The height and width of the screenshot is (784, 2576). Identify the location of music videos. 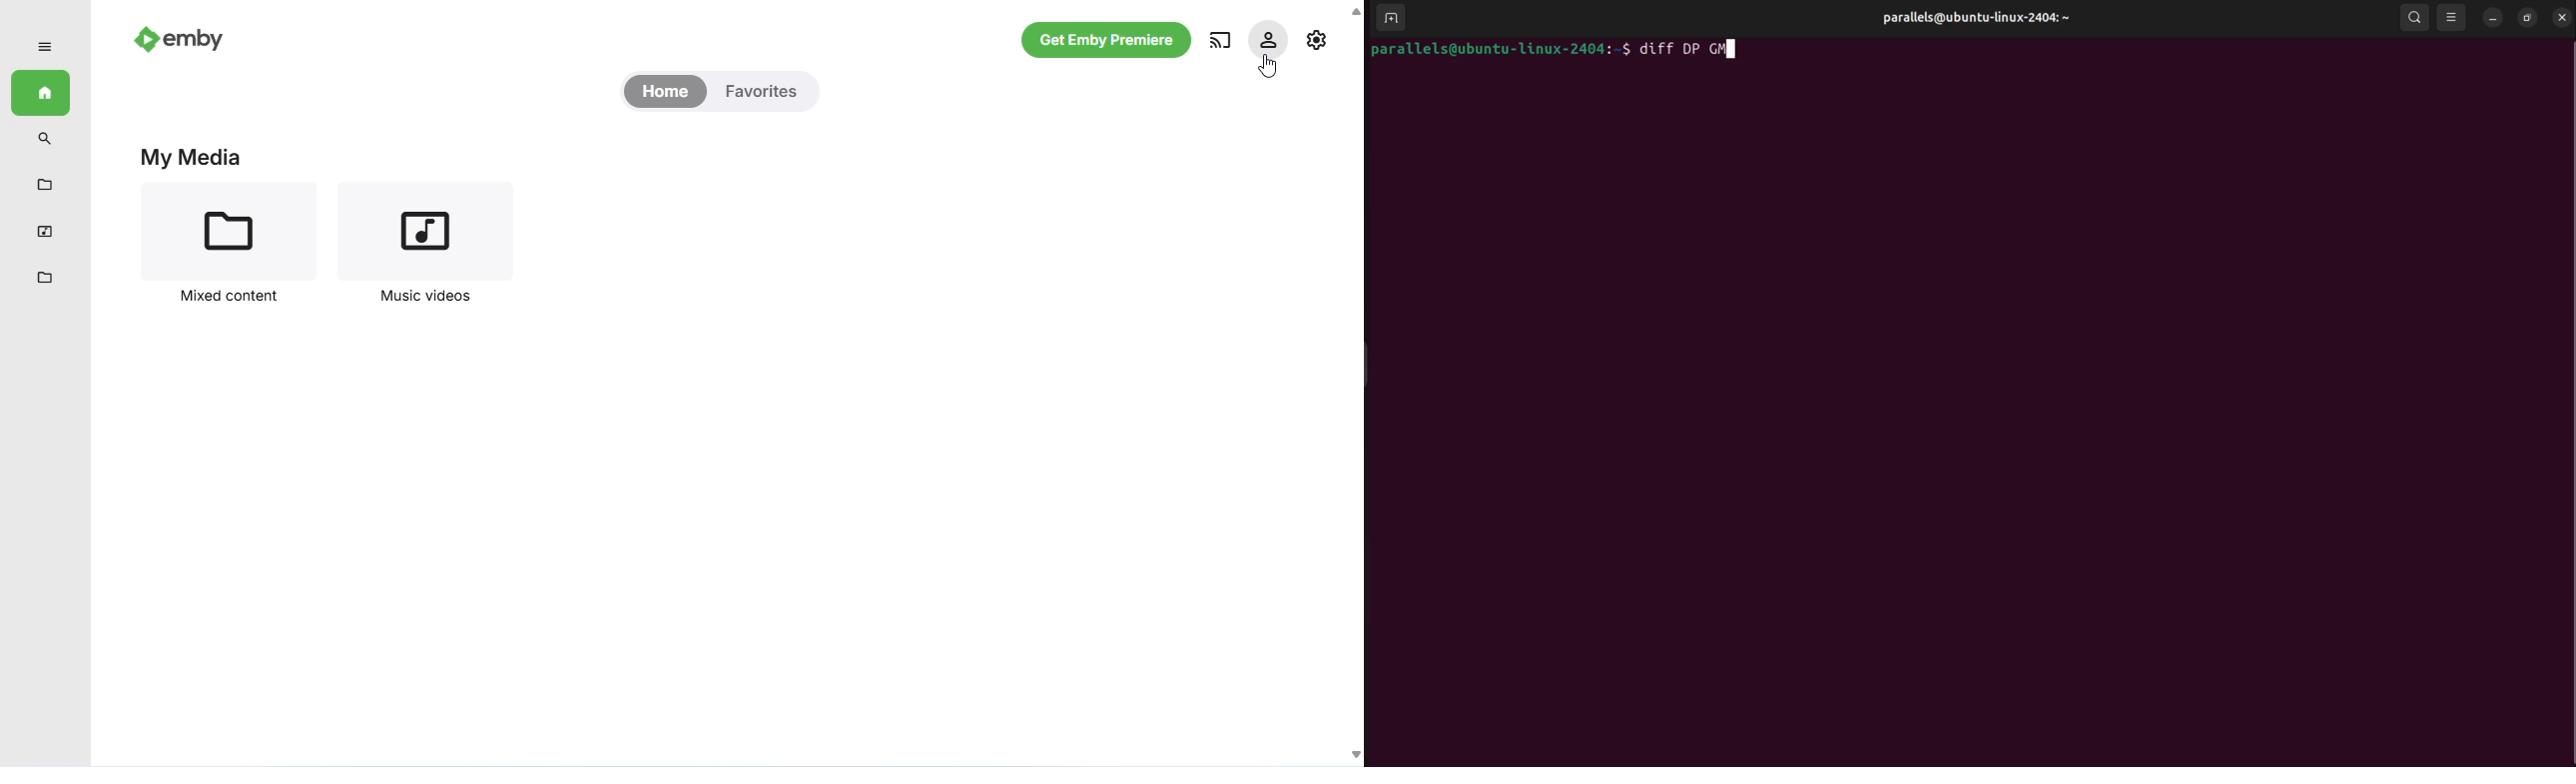
(421, 246).